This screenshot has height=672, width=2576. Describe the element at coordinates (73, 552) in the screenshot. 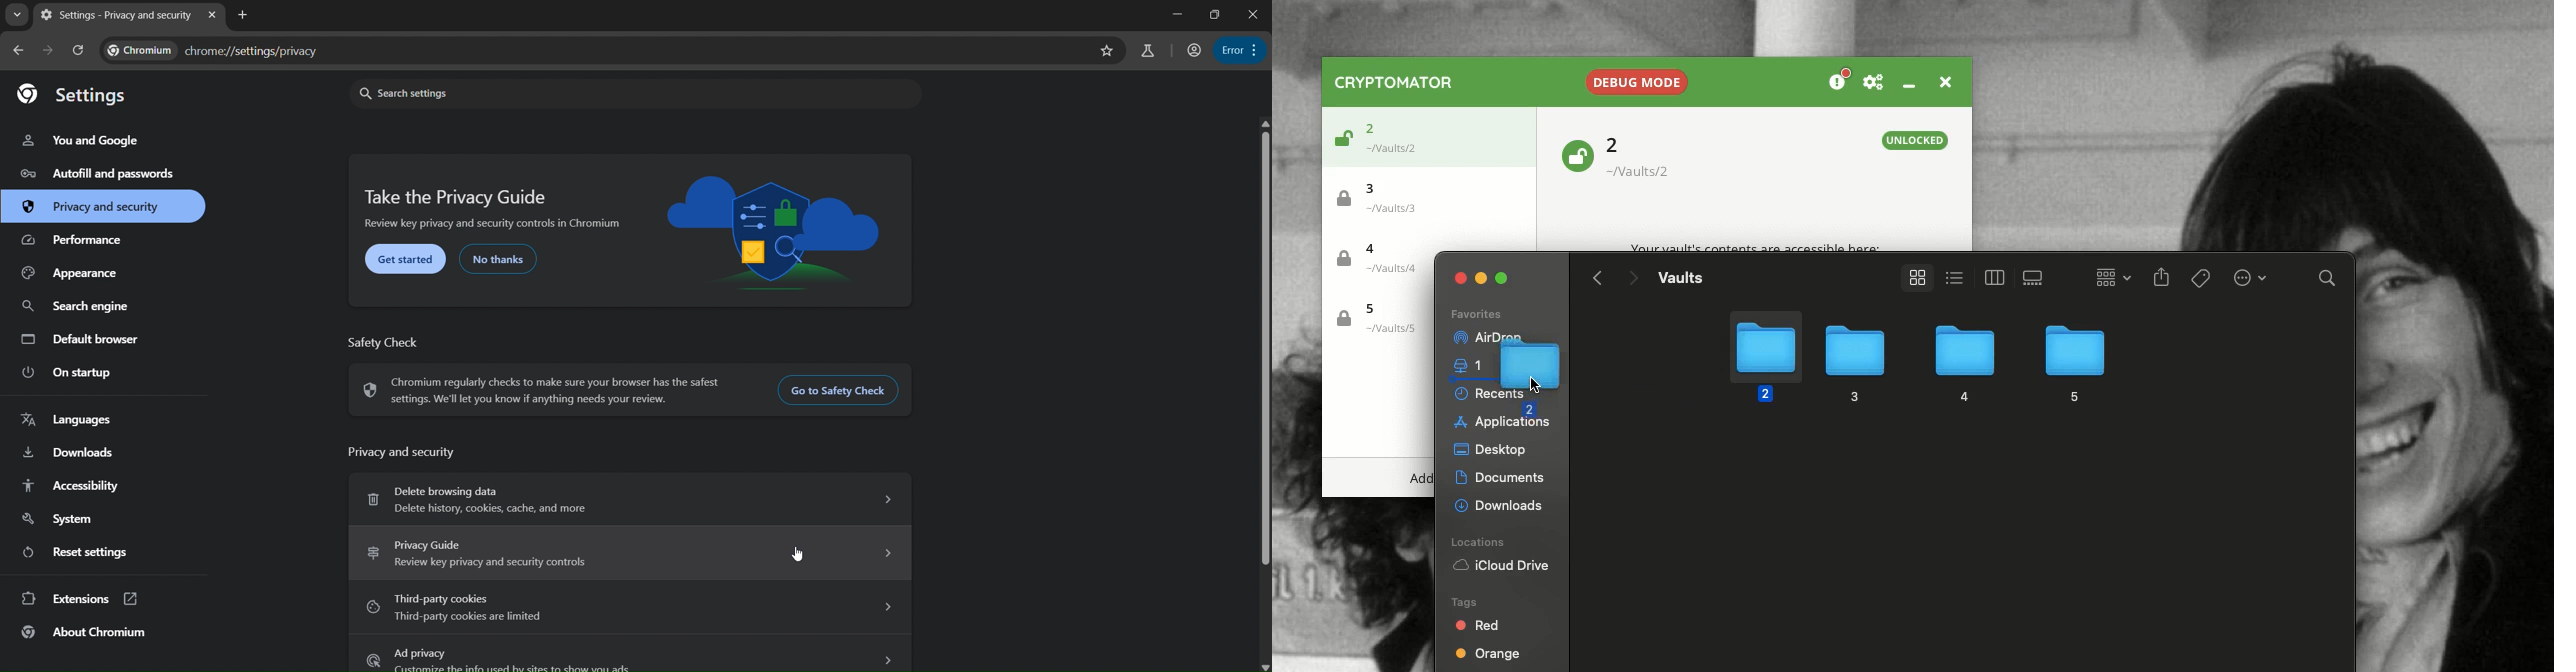

I see `reset settings` at that location.